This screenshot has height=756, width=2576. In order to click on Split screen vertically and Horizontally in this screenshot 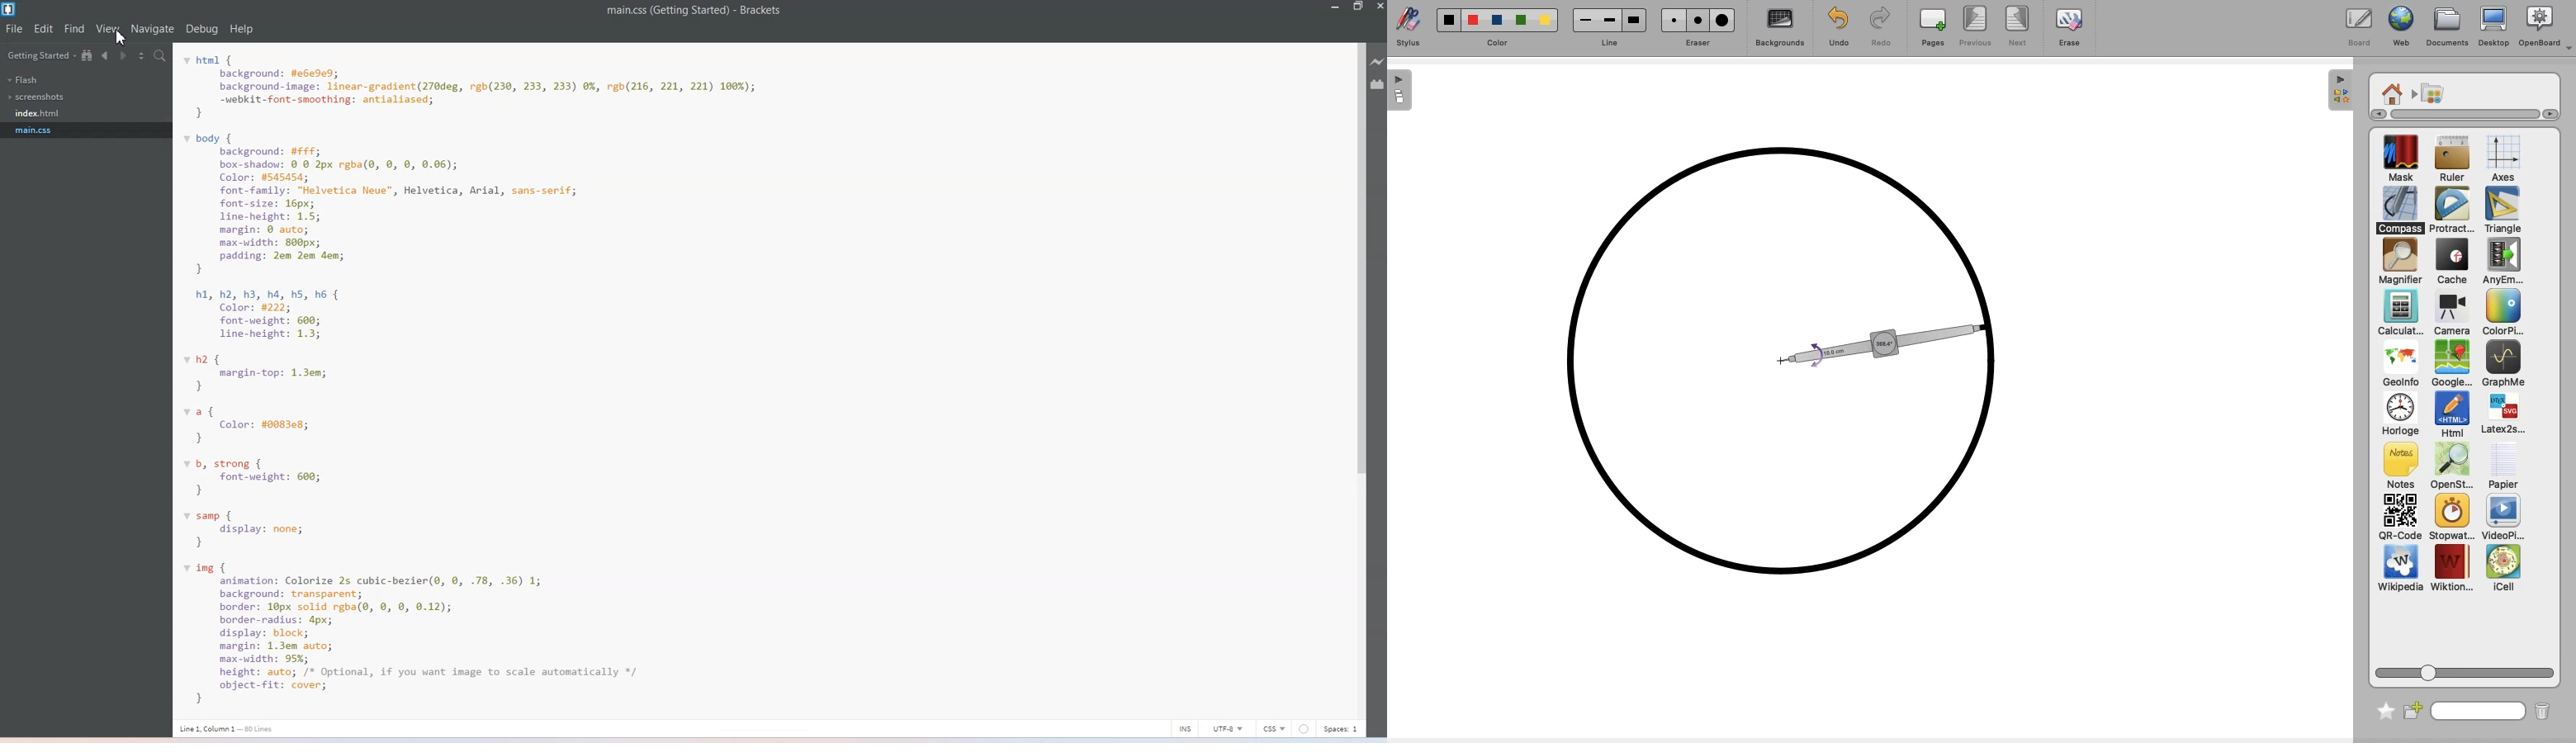, I will do `click(143, 56)`.